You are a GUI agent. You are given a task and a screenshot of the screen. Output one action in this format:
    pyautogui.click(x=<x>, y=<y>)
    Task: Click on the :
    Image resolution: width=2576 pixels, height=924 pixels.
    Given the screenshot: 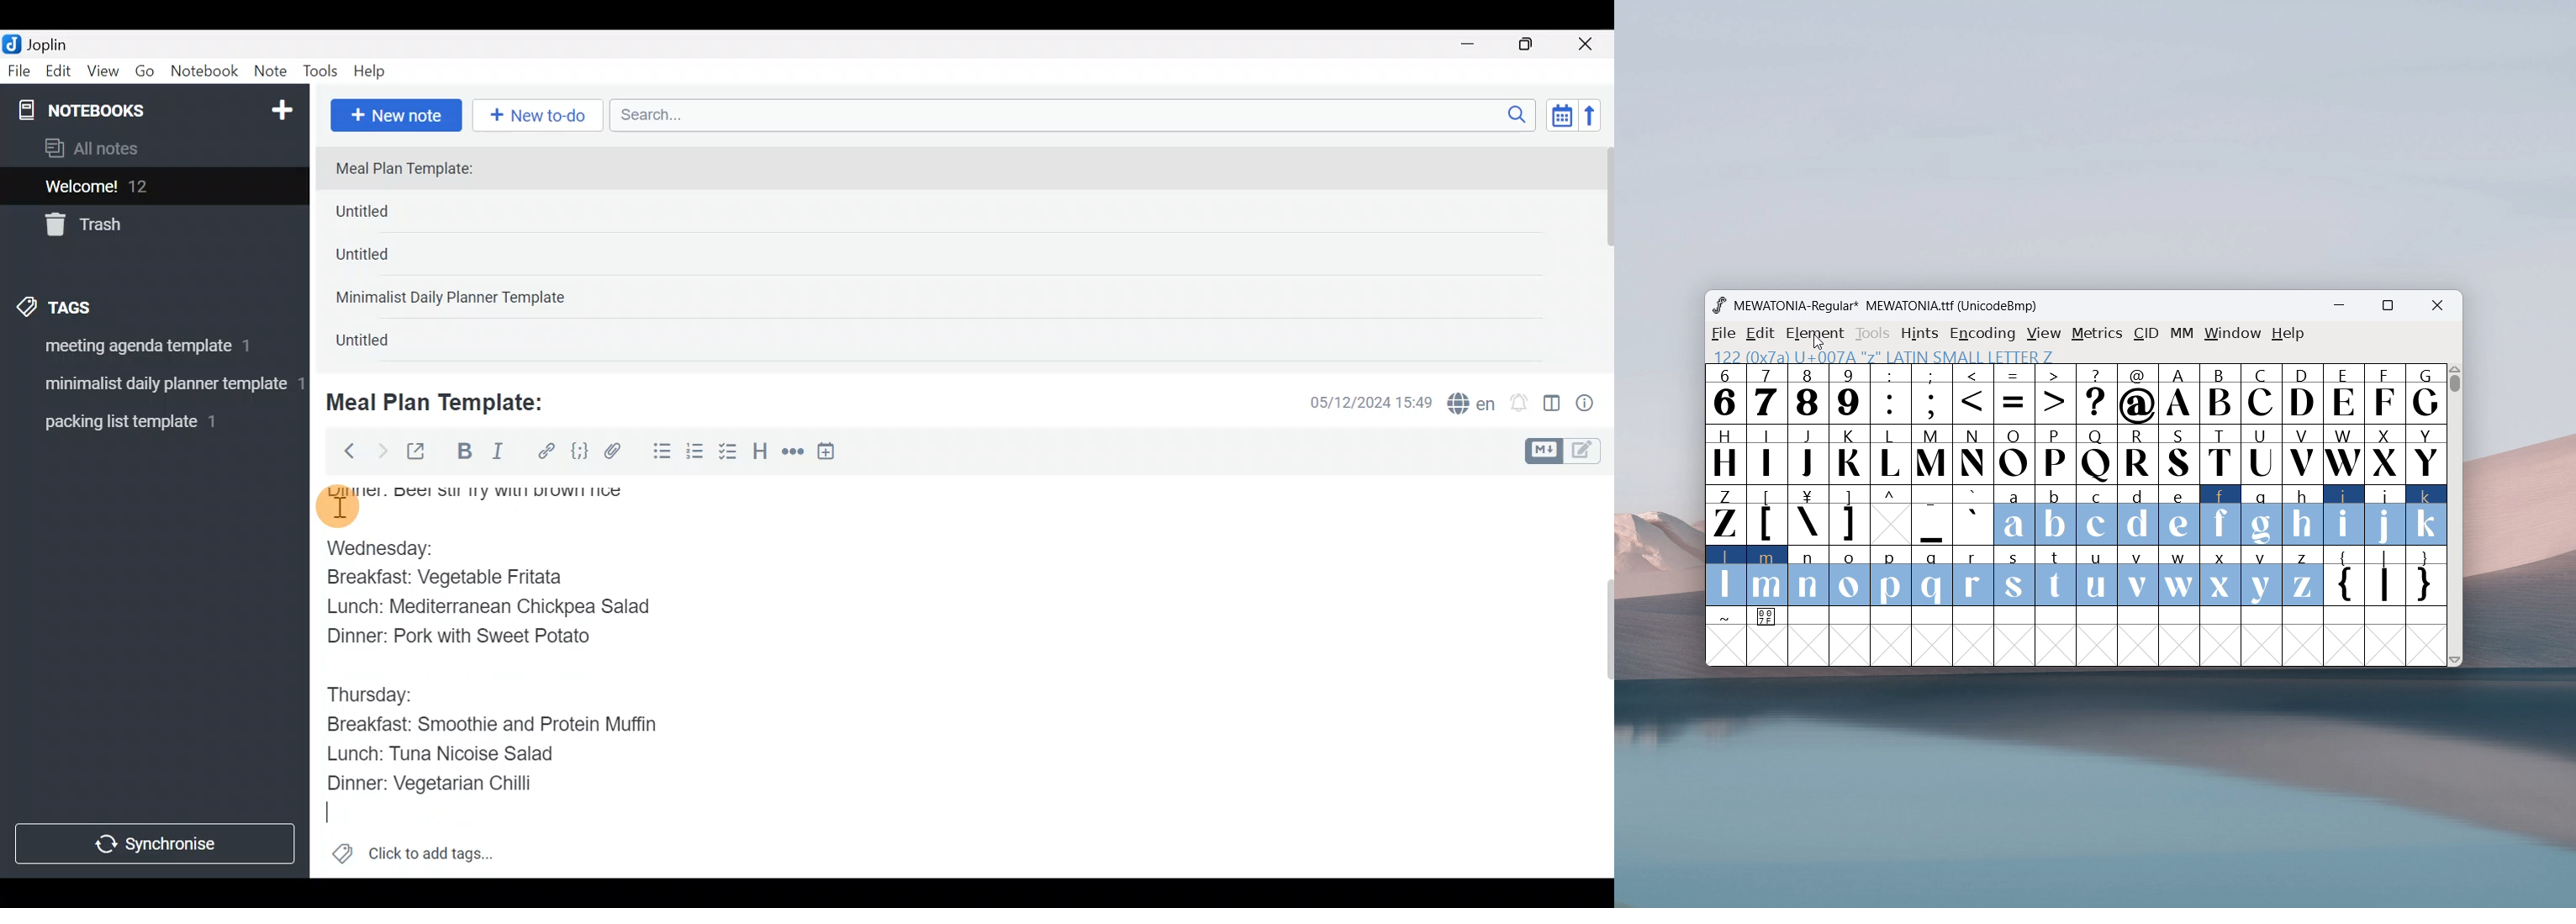 What is the action you would take?
    pyautogui.click(x=1890, y=394)
    